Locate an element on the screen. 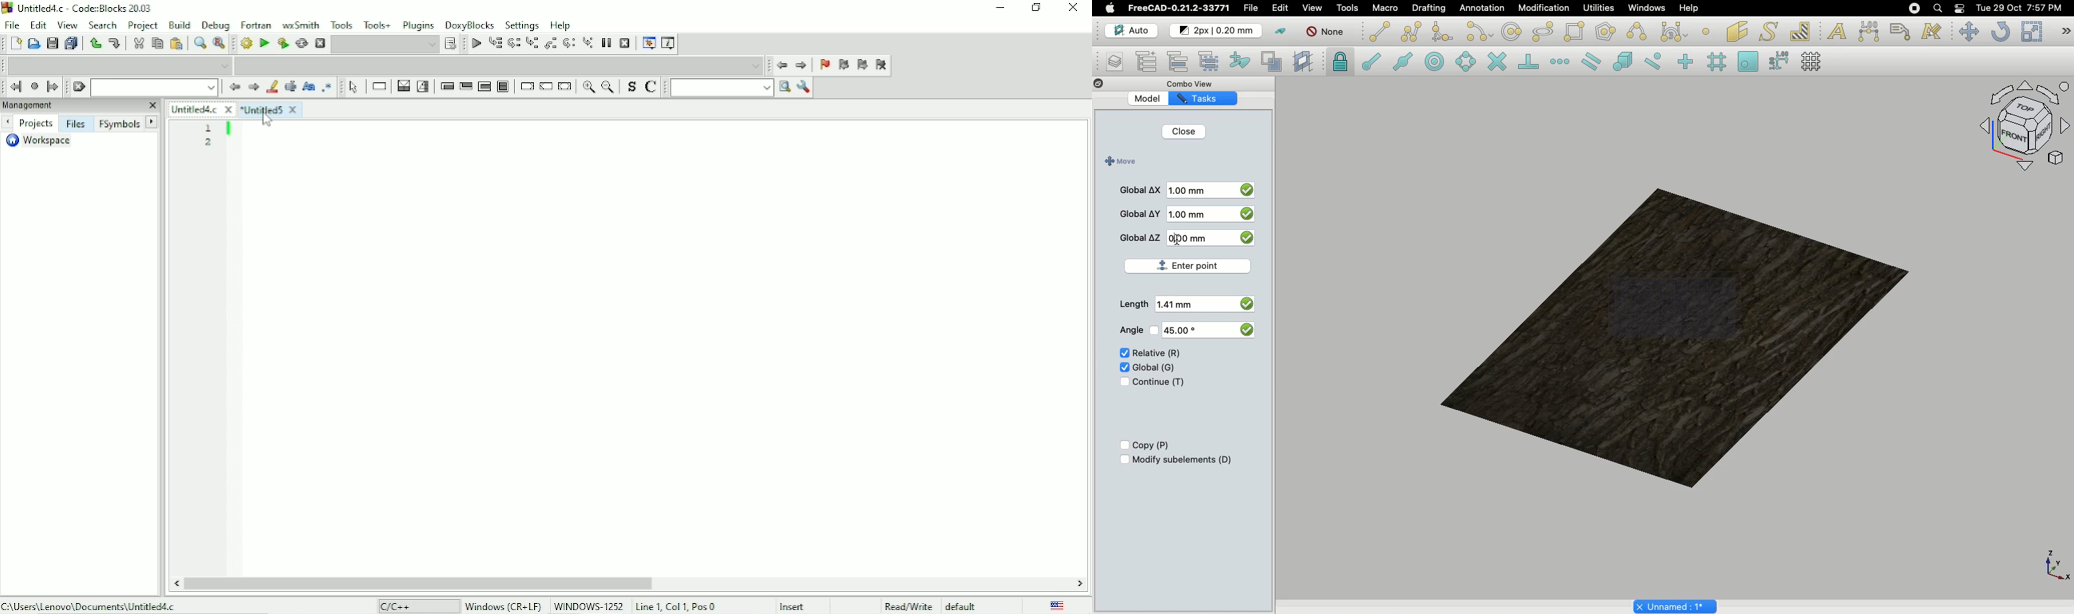 This screenshot has width=2100, height=616. Workspace is located at coordinates (46, 142).